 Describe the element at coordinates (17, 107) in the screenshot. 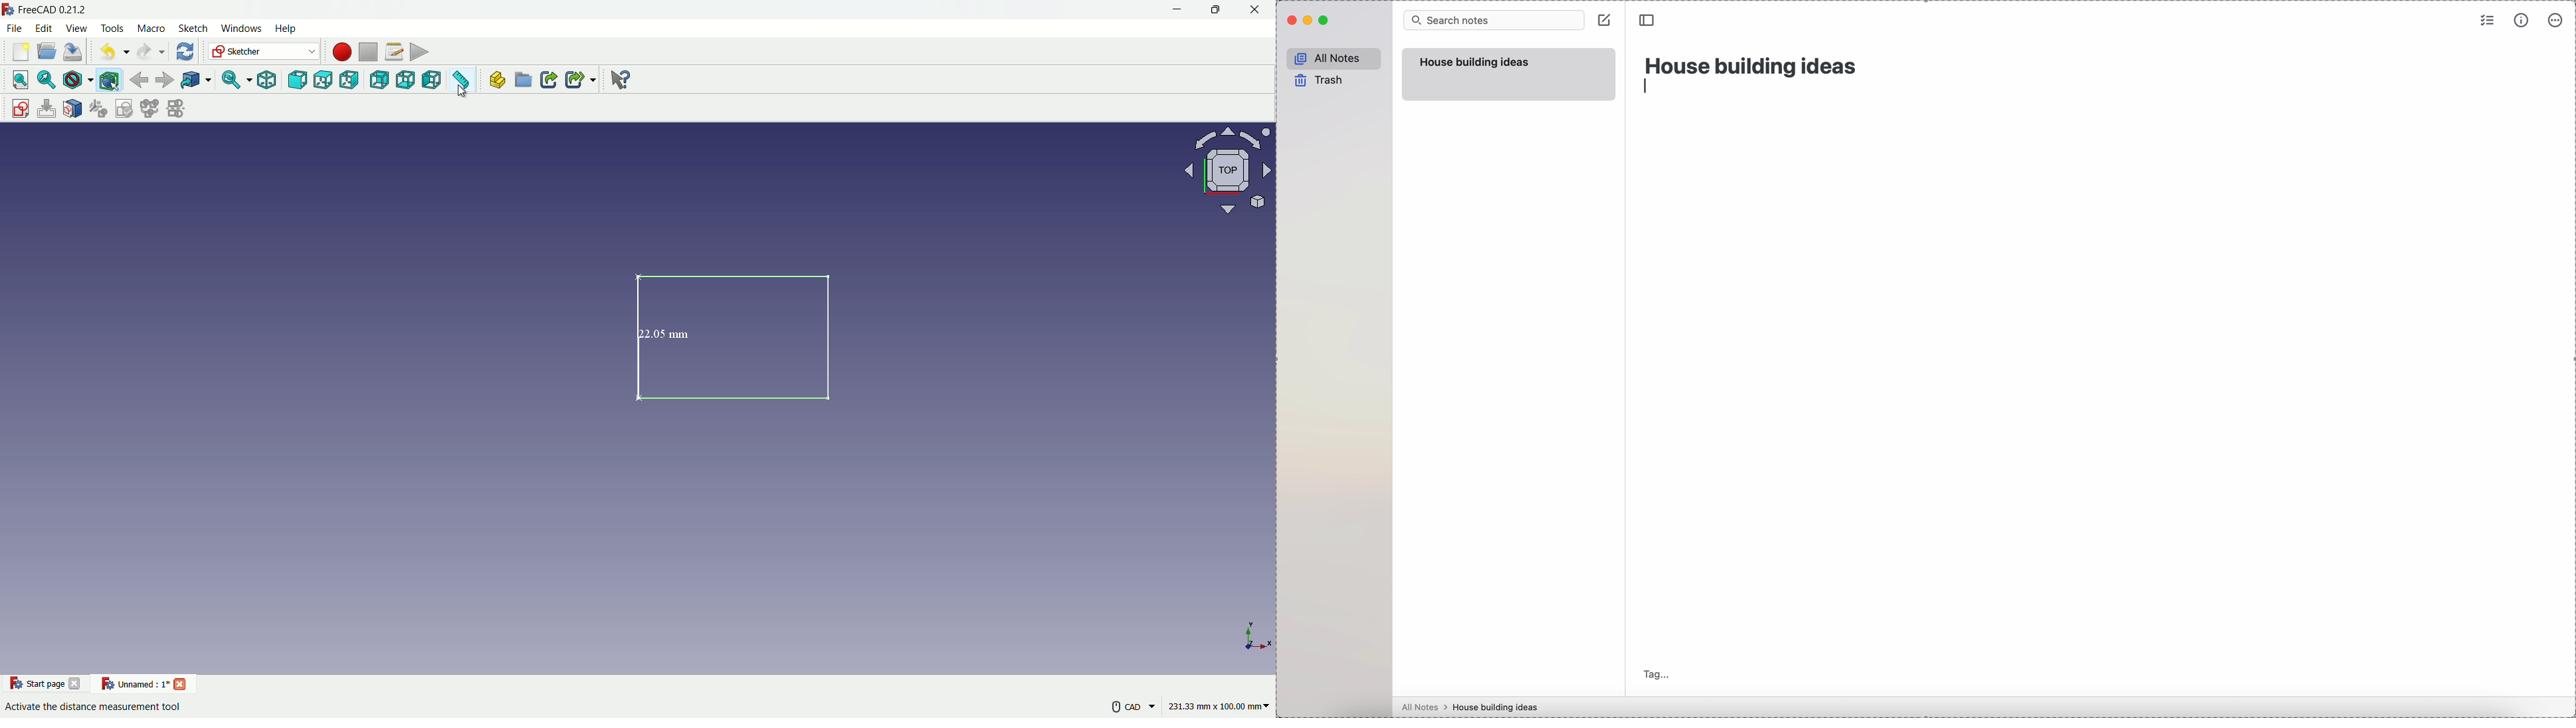

I see `create sketch` at that location.